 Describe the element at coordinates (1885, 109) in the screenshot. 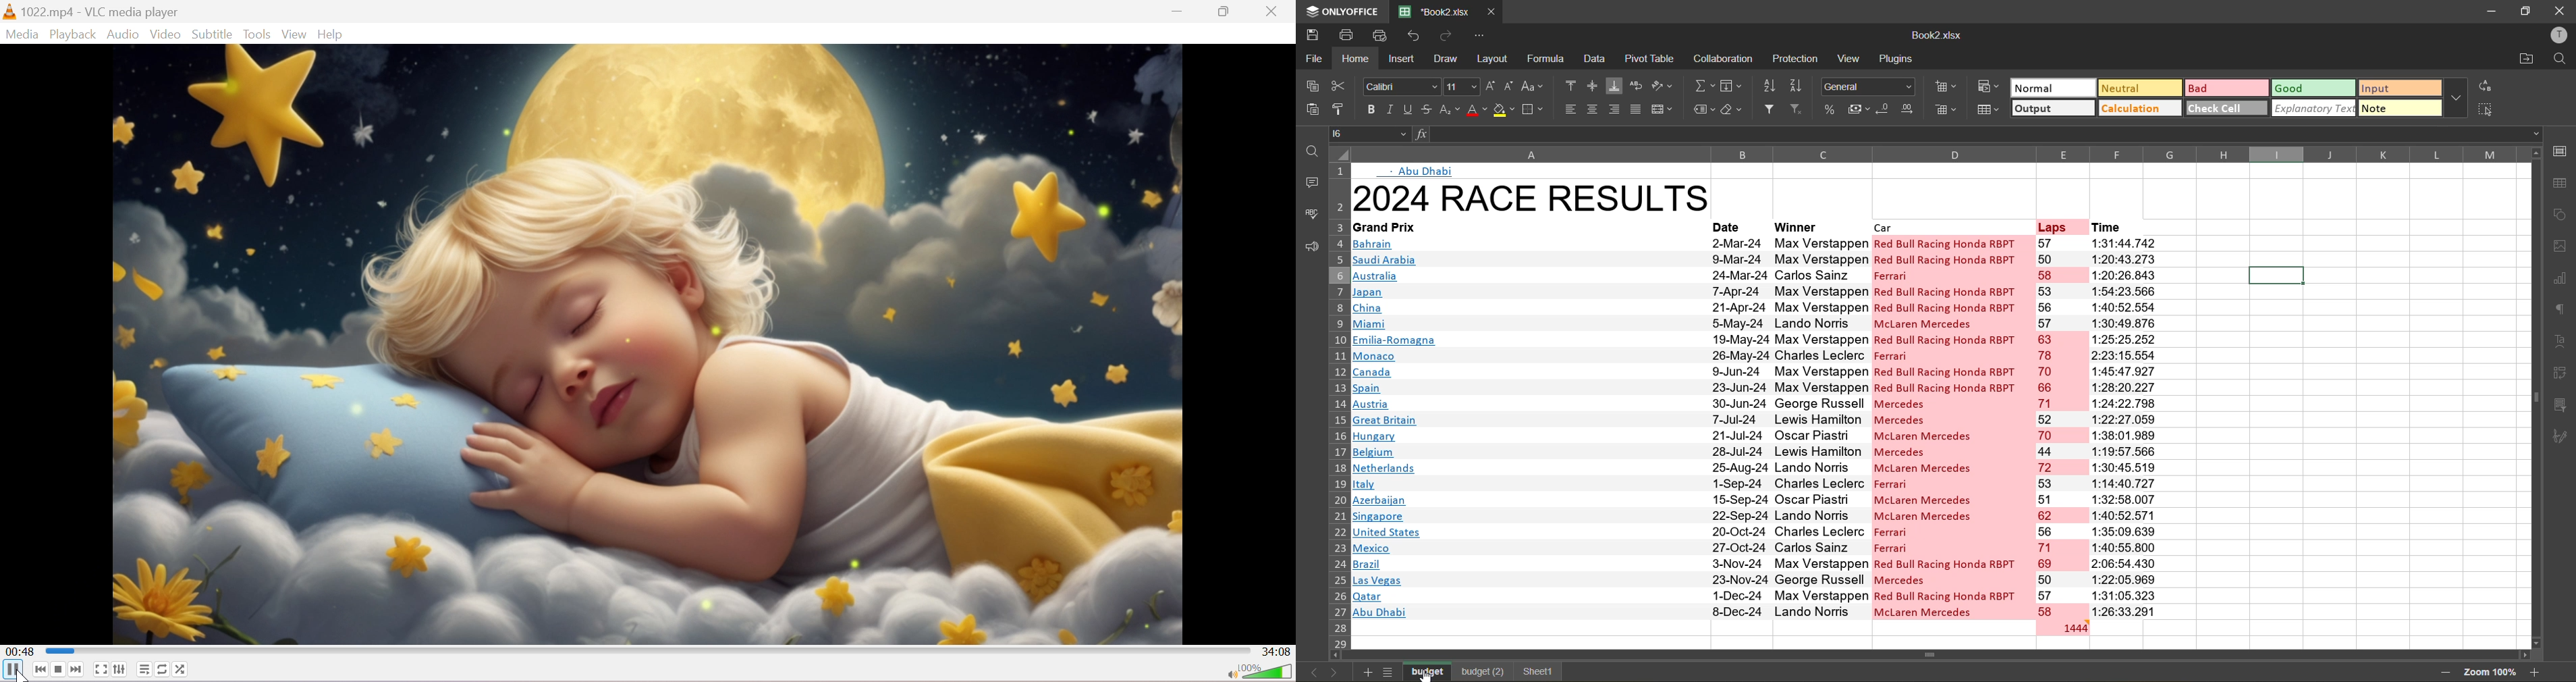

I see `decrease decimal` at that location.